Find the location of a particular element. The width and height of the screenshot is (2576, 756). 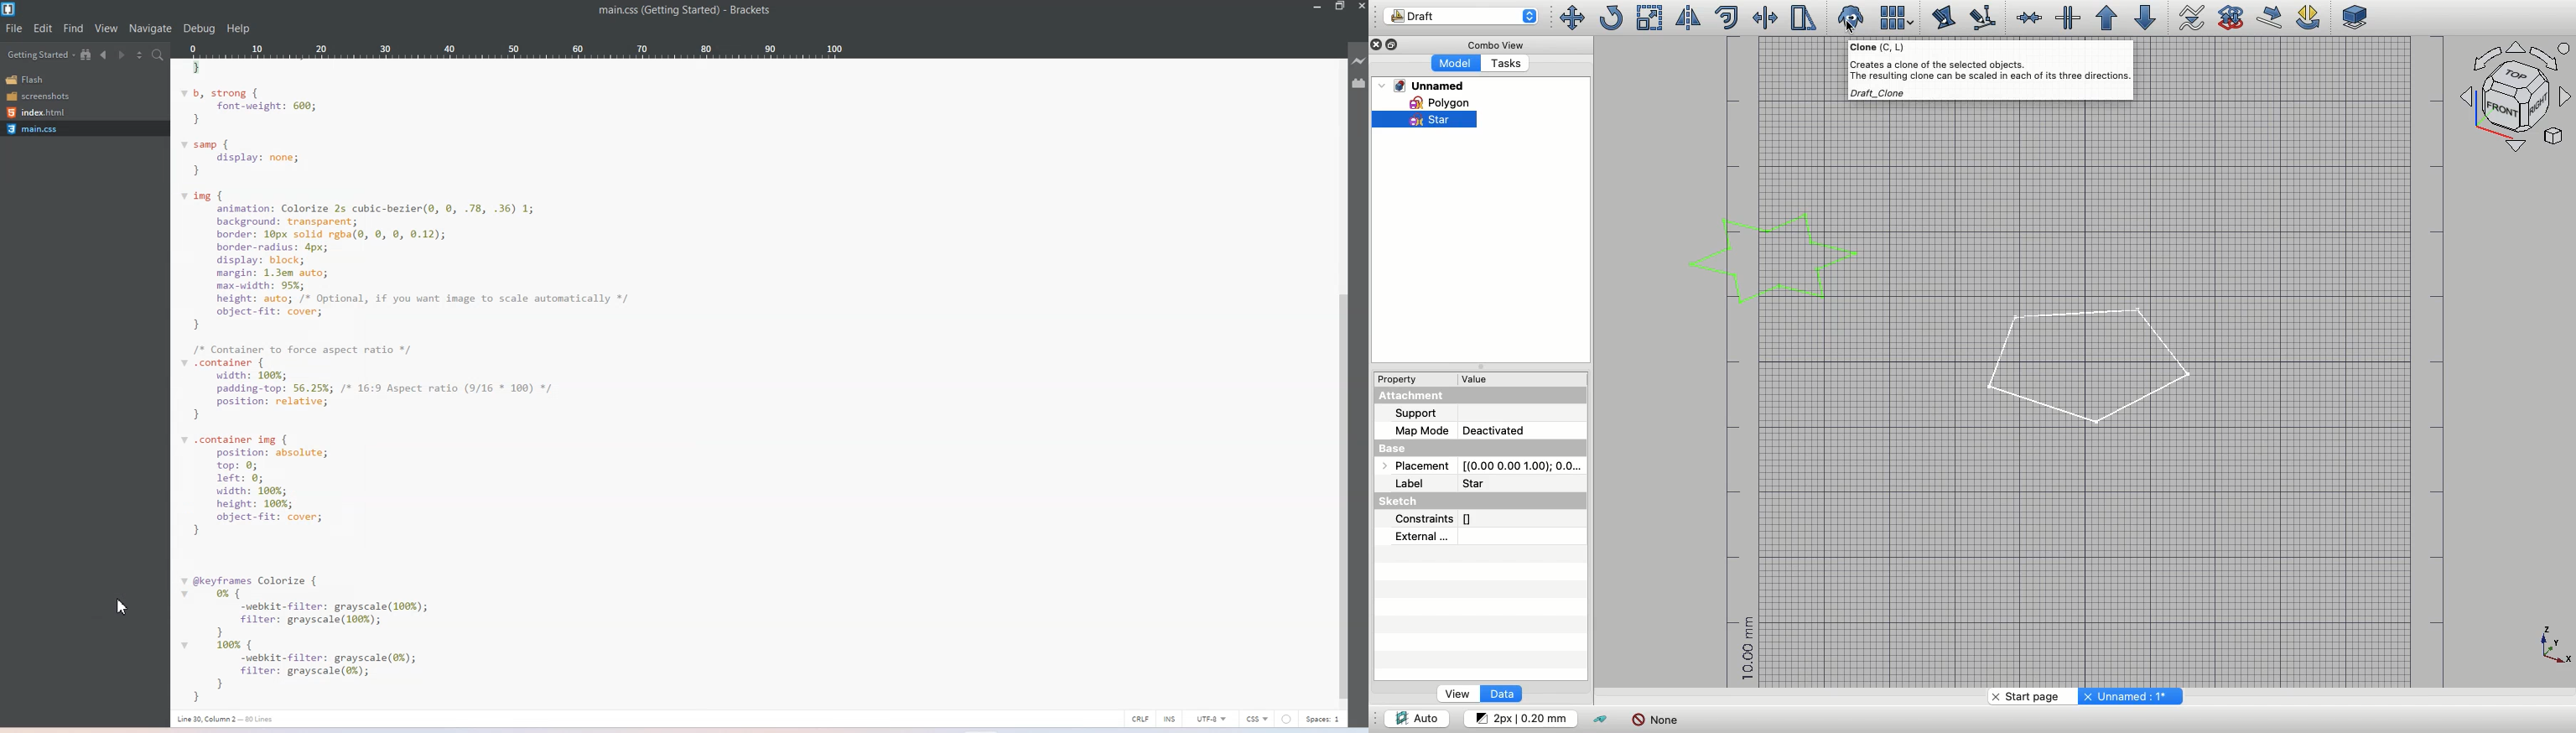

Support is located at coordinates (1416, 413).